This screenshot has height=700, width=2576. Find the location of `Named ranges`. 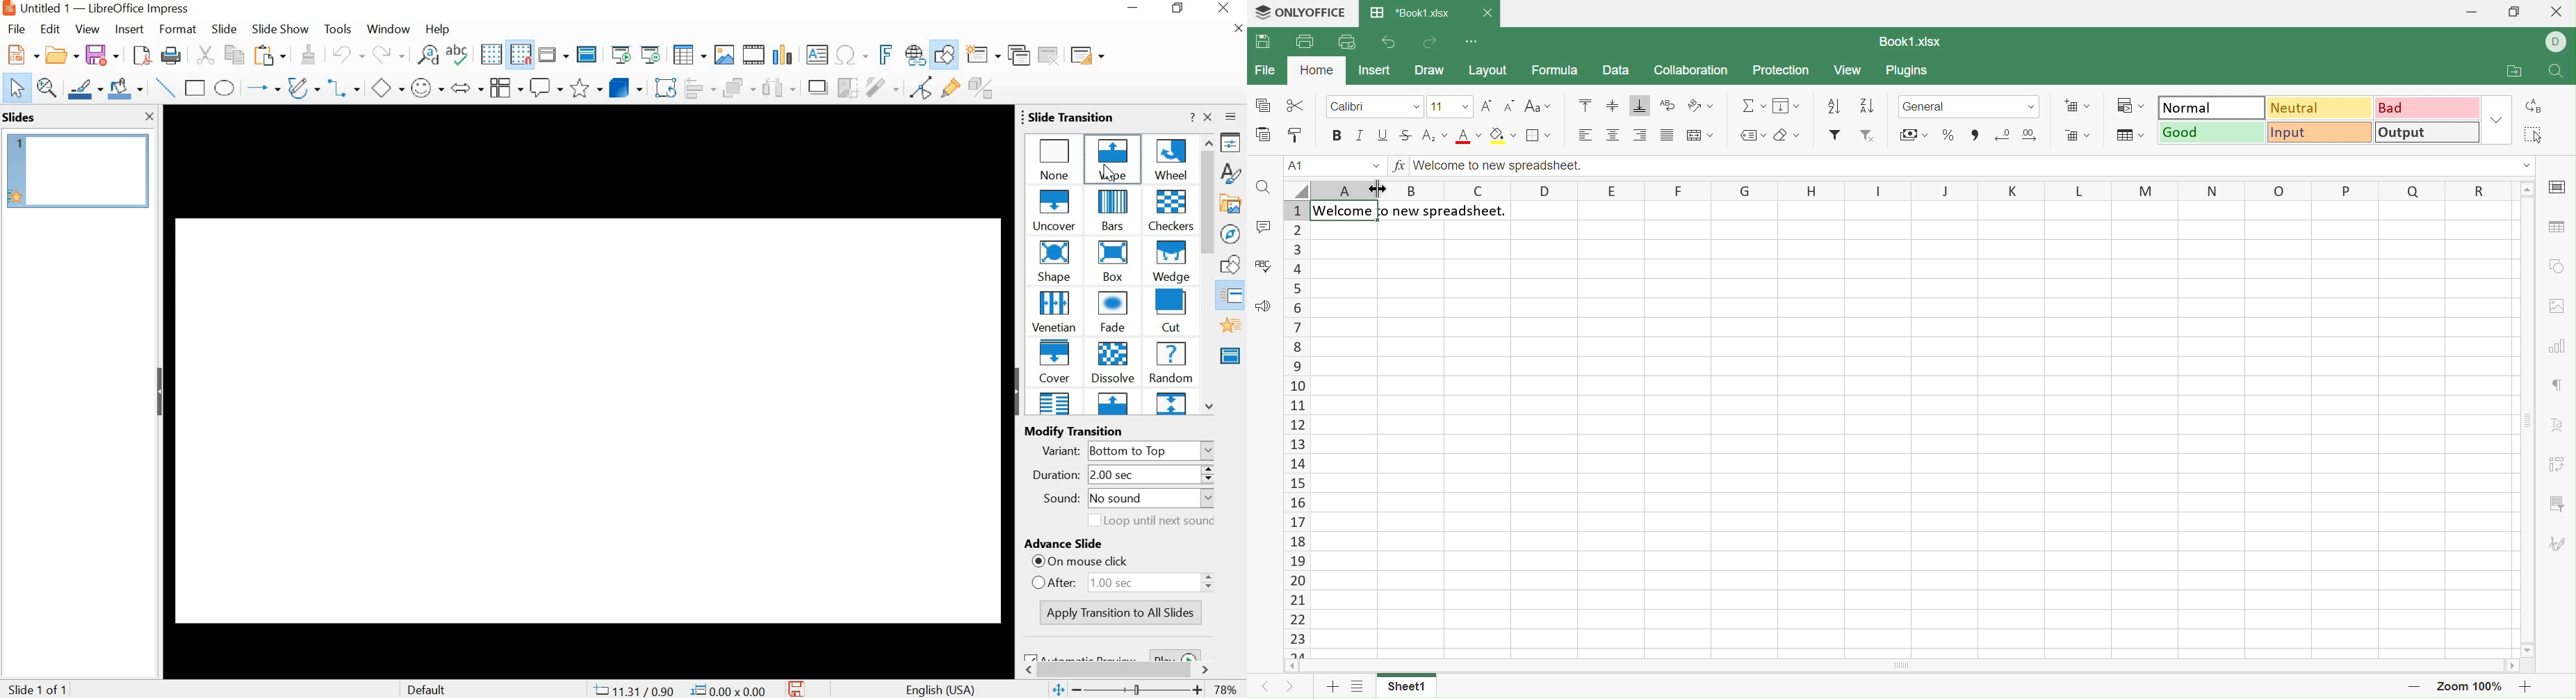

Named ranges is located at coordinates (1753, 136).